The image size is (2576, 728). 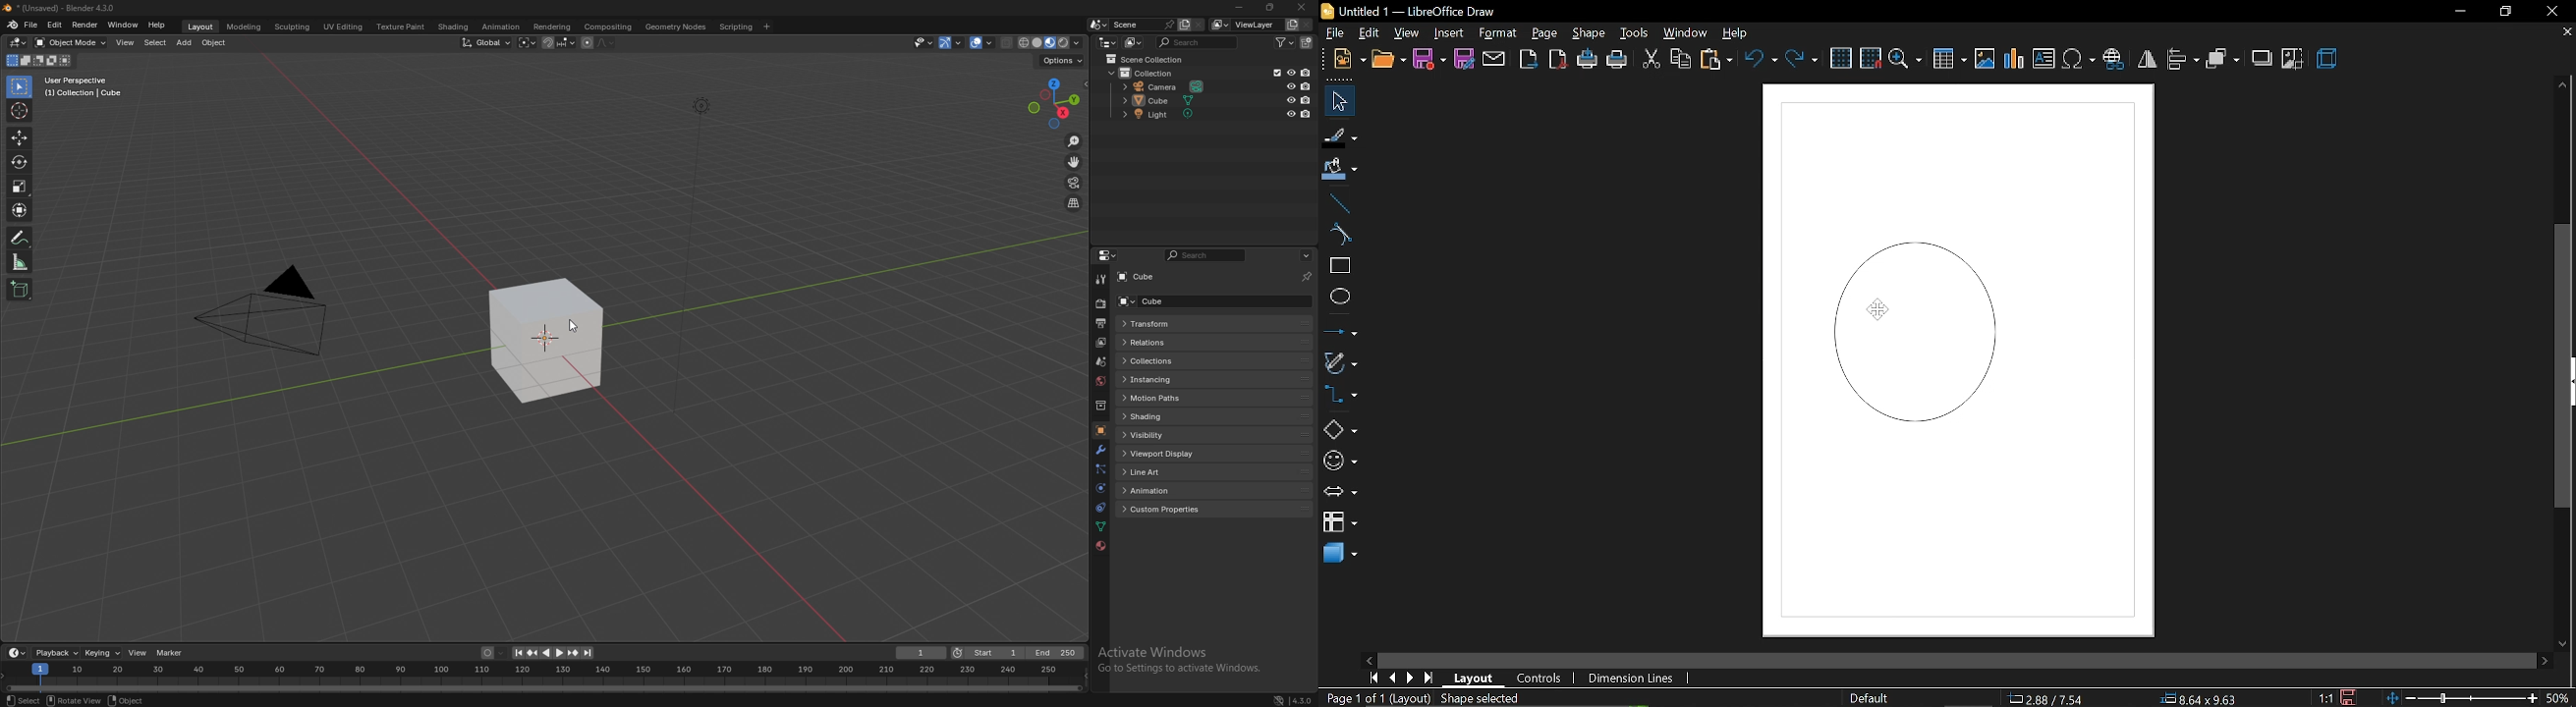 What do you see at coordinates (1683, 32) in the screenshot?
I see `window` at bounding box center [1683, 32].